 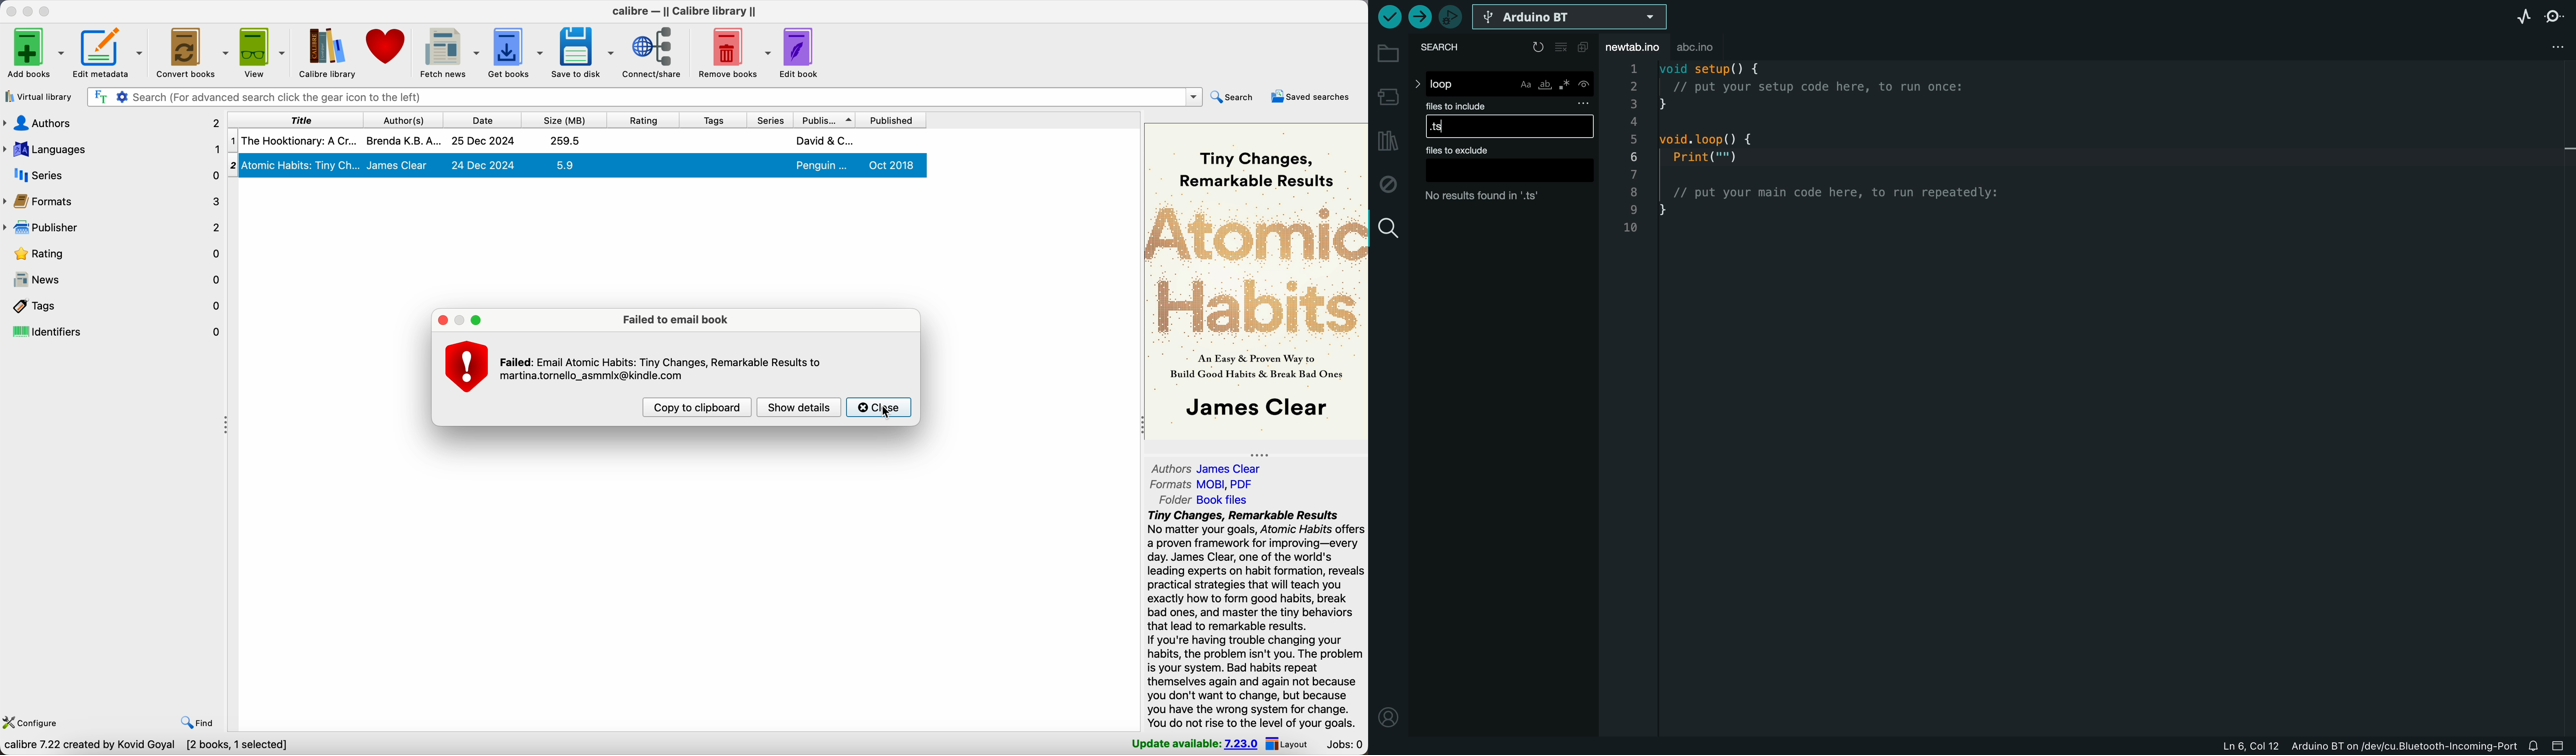 I want to click on tags, so click(x=113, y=305).